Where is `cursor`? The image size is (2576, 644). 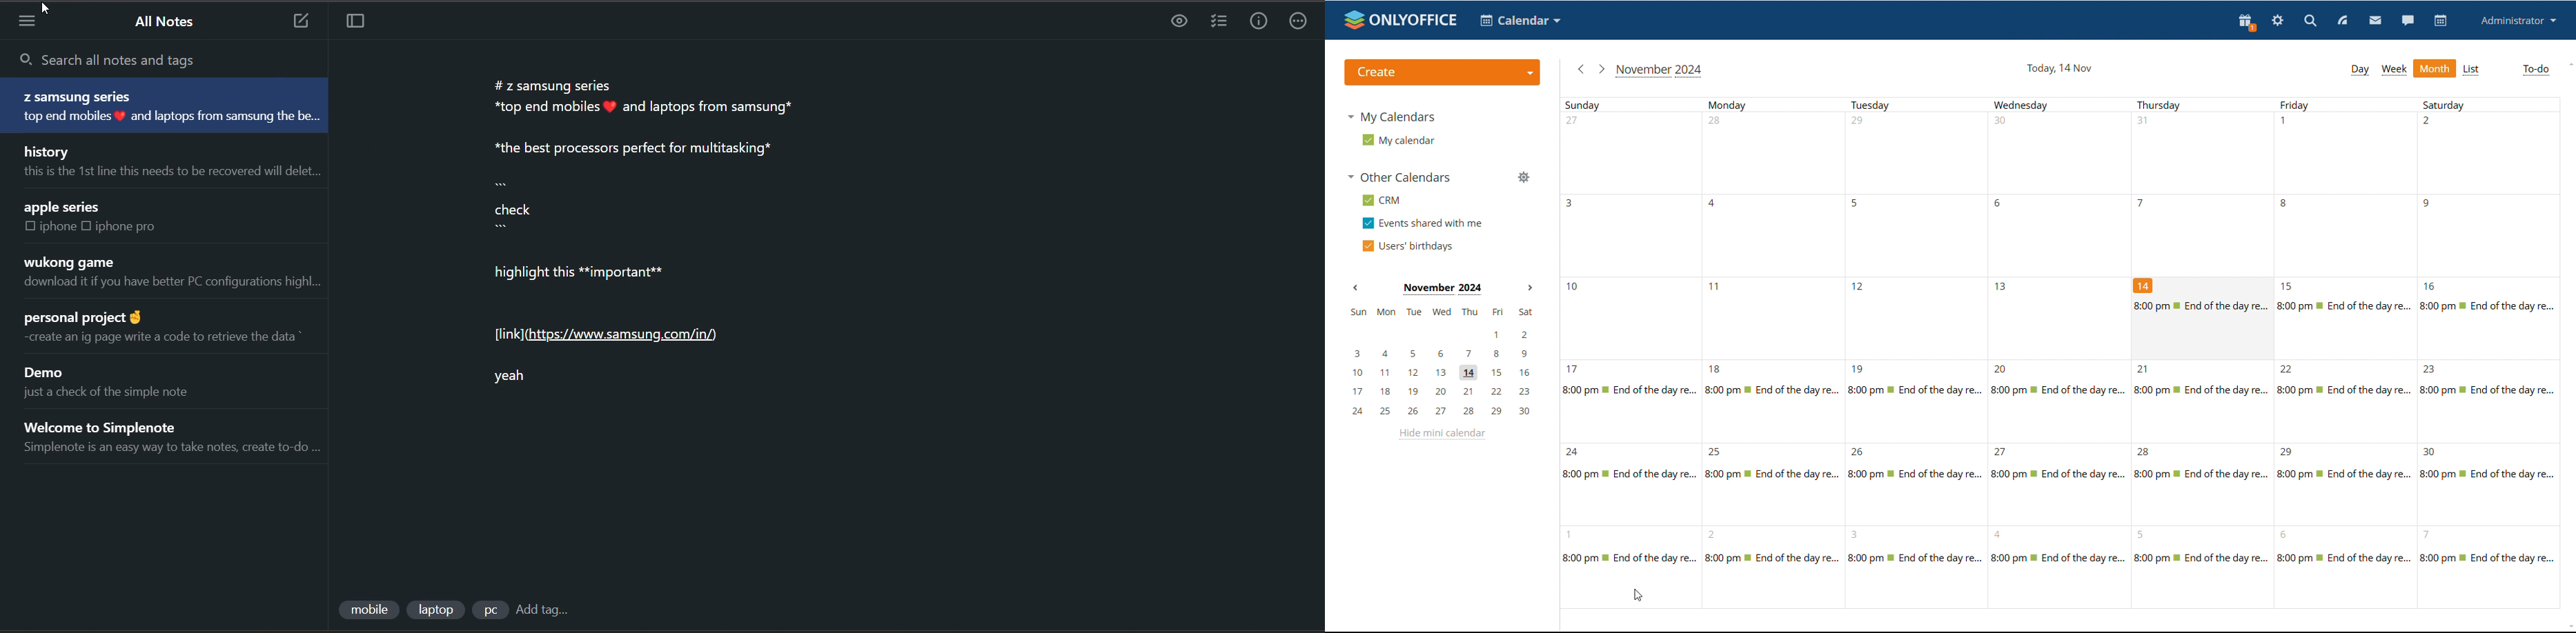 cursor is located at coordinates (51, 10).